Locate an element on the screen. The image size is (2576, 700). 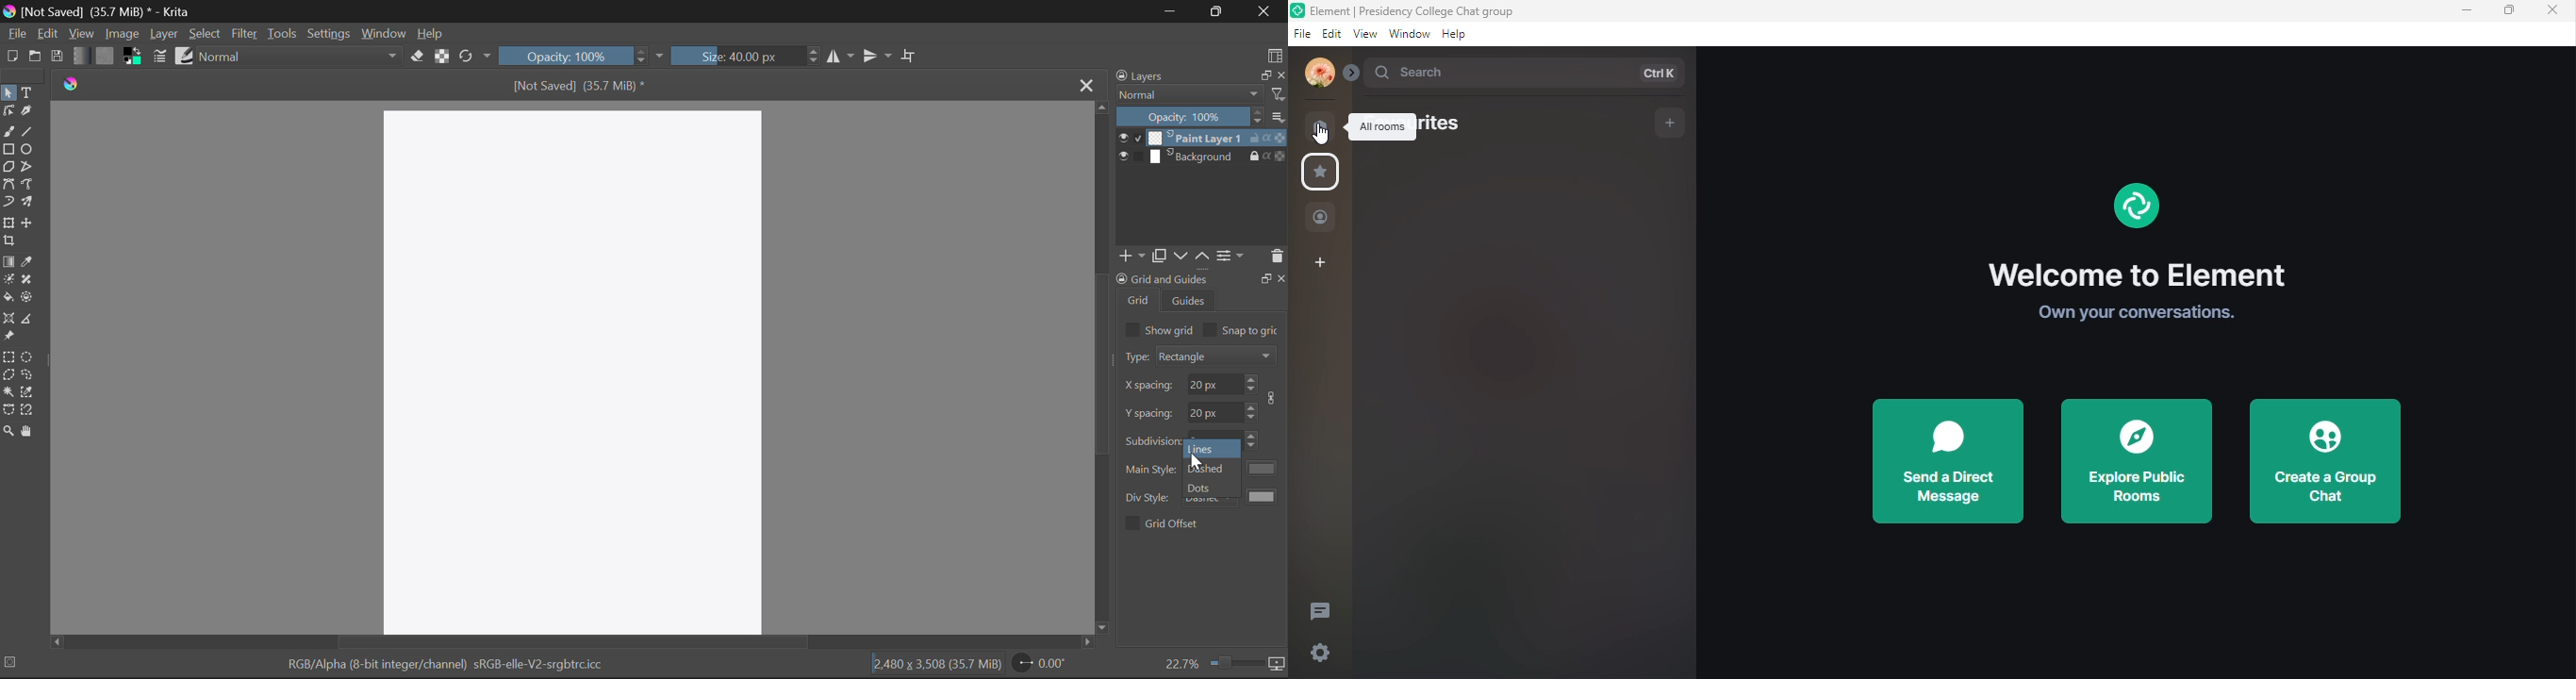
snap to grid is located at coordinates (1252, 331).